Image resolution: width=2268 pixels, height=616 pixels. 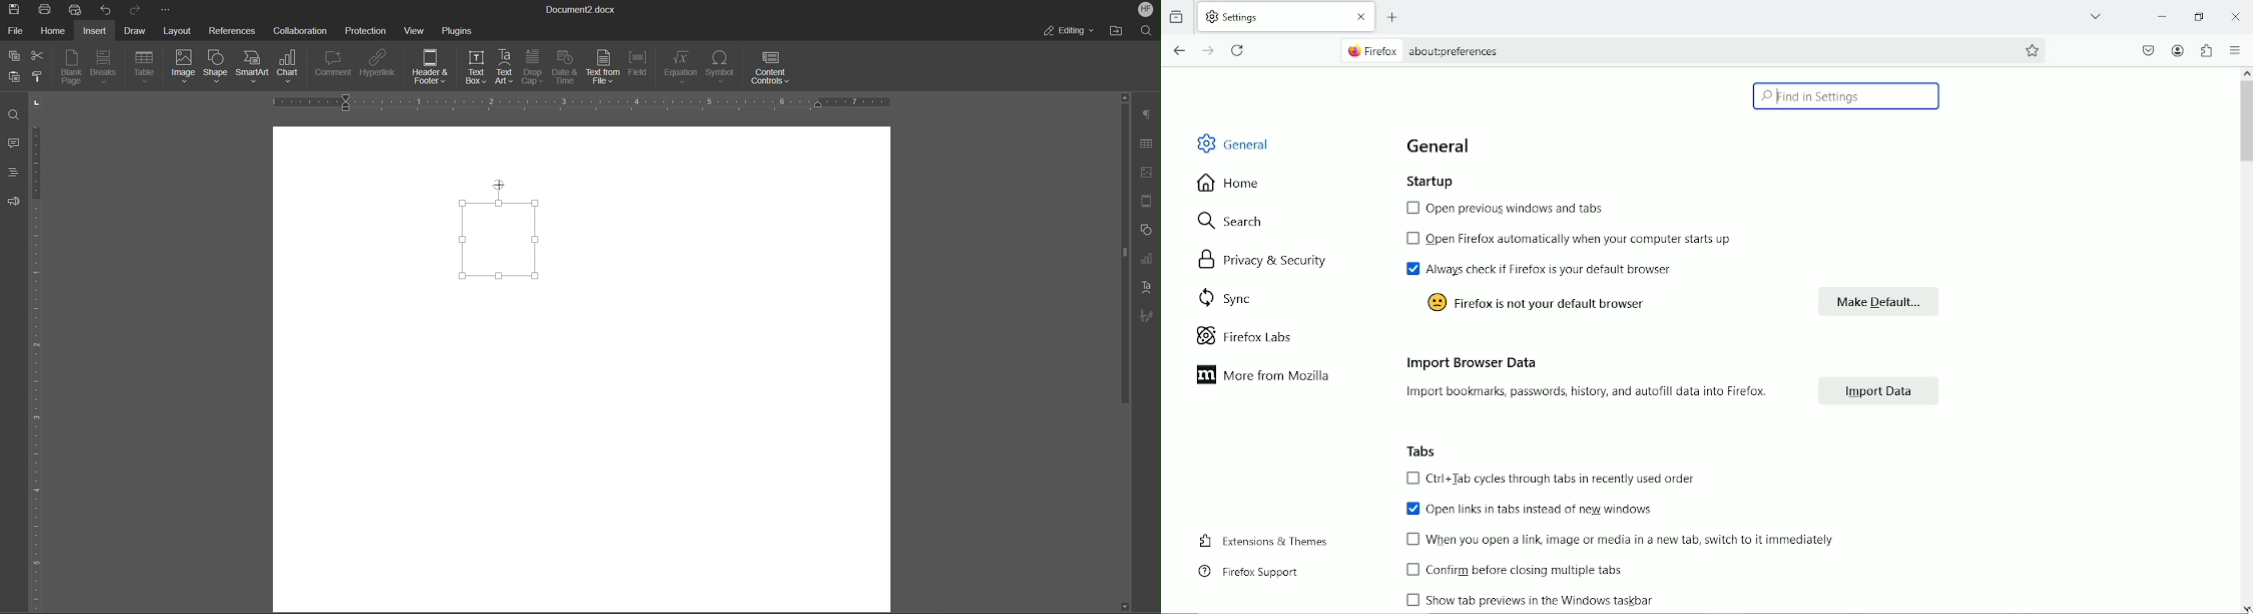 I want to click on settings tab, so click(x=1288, y=15).